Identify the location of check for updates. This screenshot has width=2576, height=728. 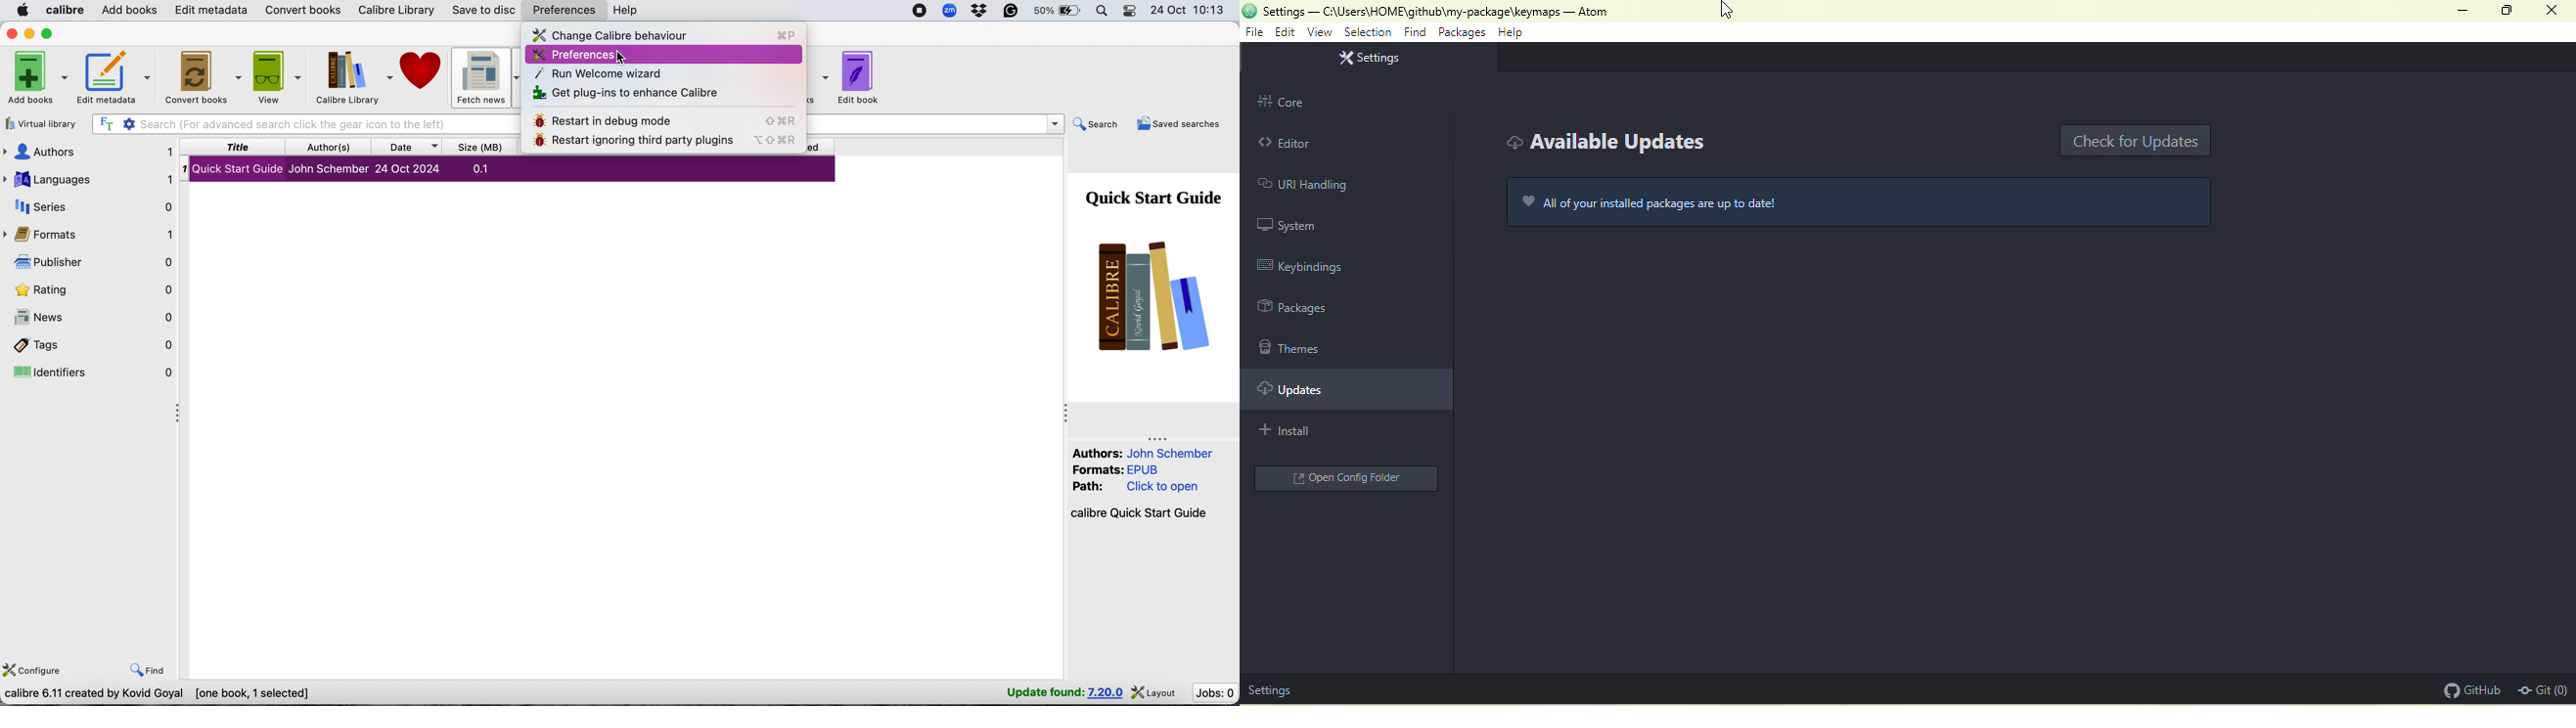
(2138, 140).